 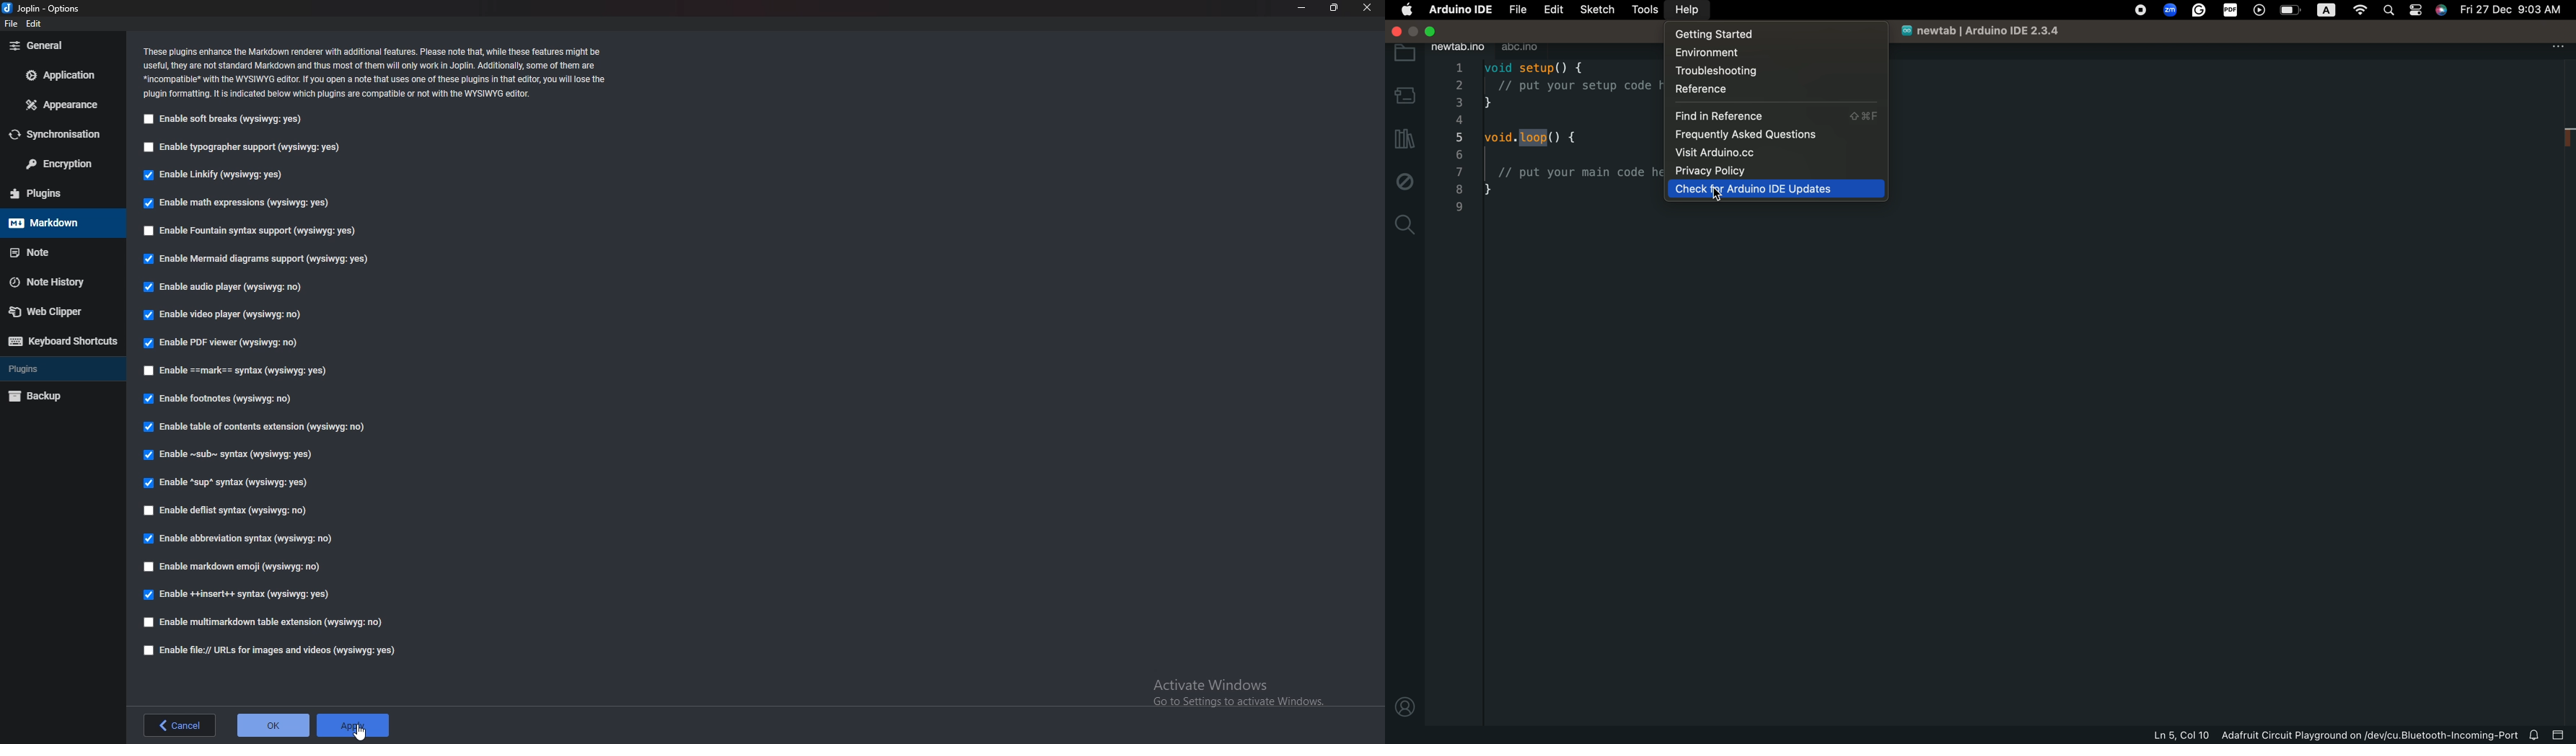 I want to click on Enable soft breaks, so click(x=224, y=118).